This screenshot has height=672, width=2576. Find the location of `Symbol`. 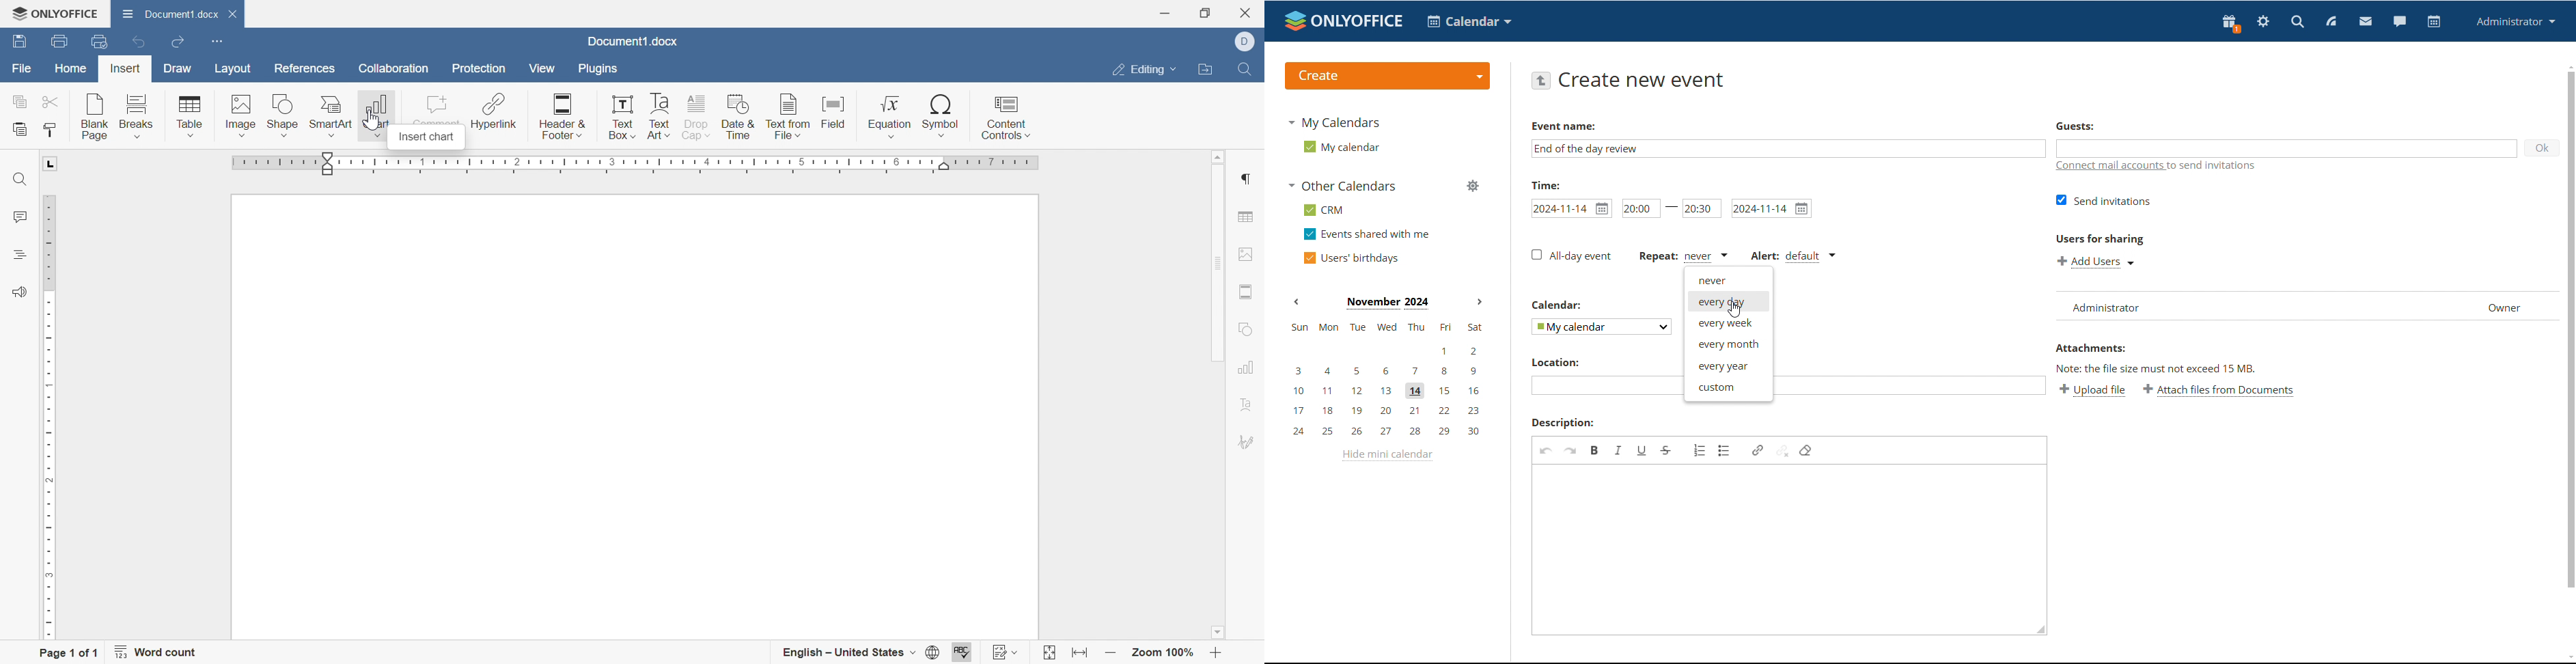

Symbol is located at coordinates (943, 115).